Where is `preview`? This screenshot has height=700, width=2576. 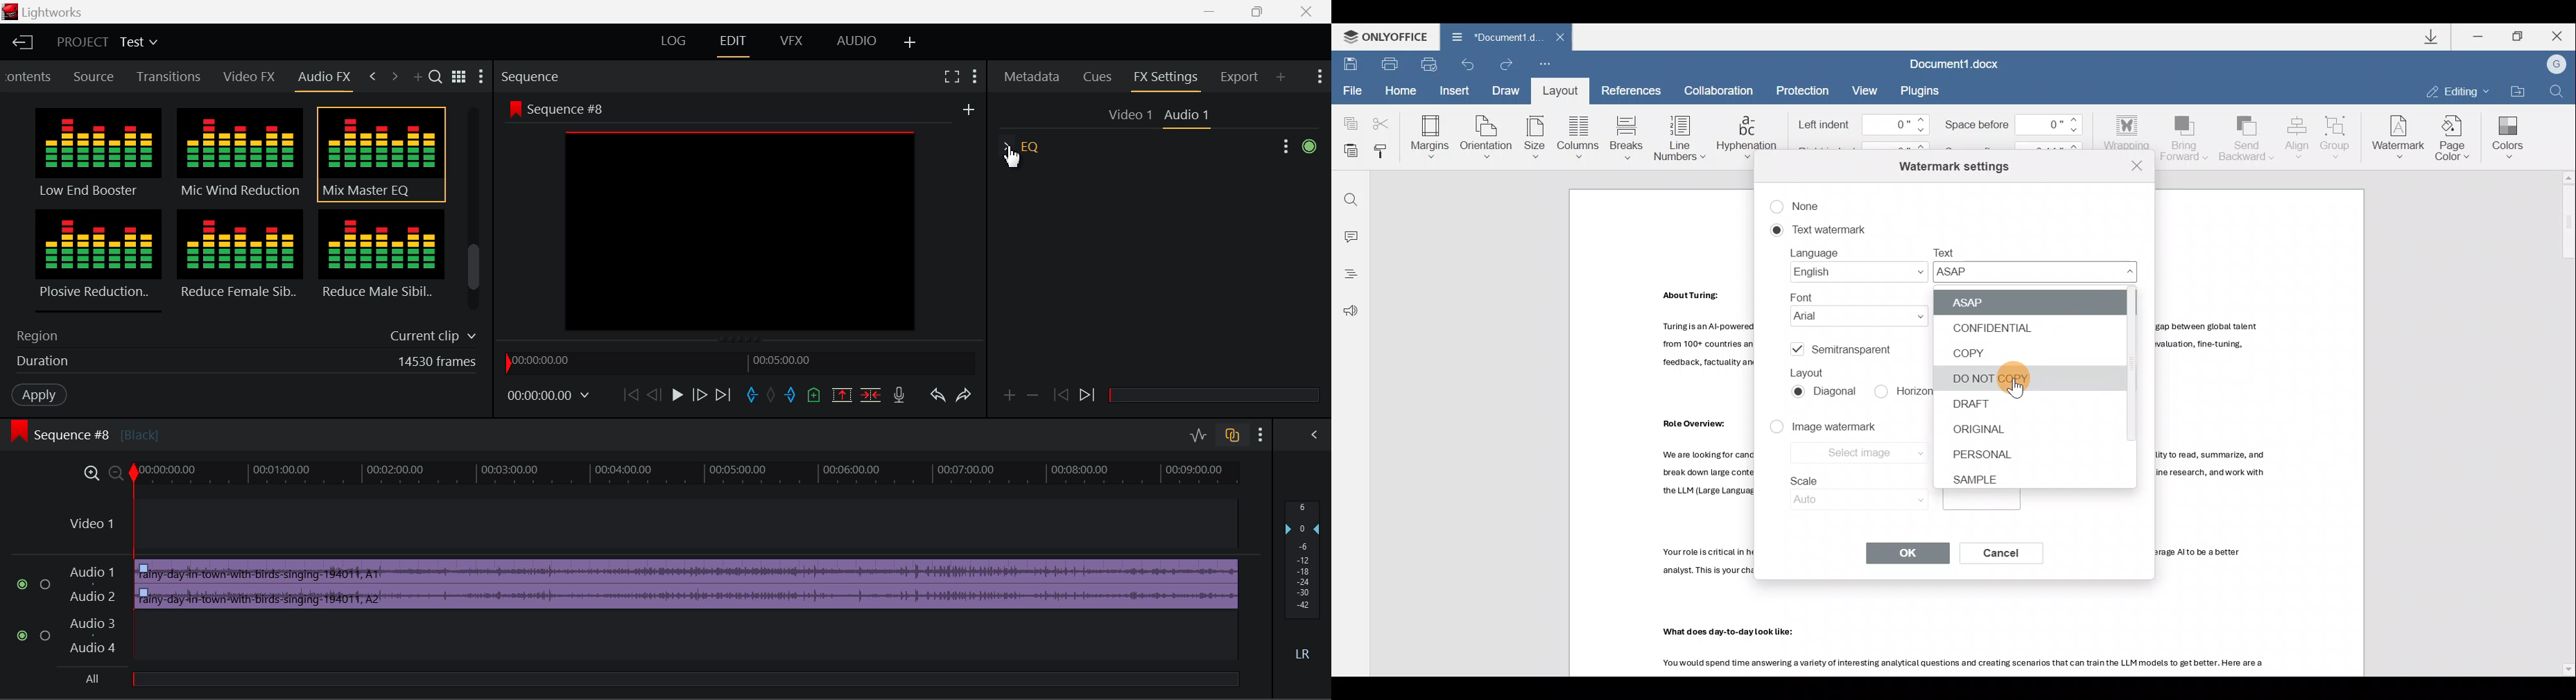 preview is located at coordinates (741, 232).